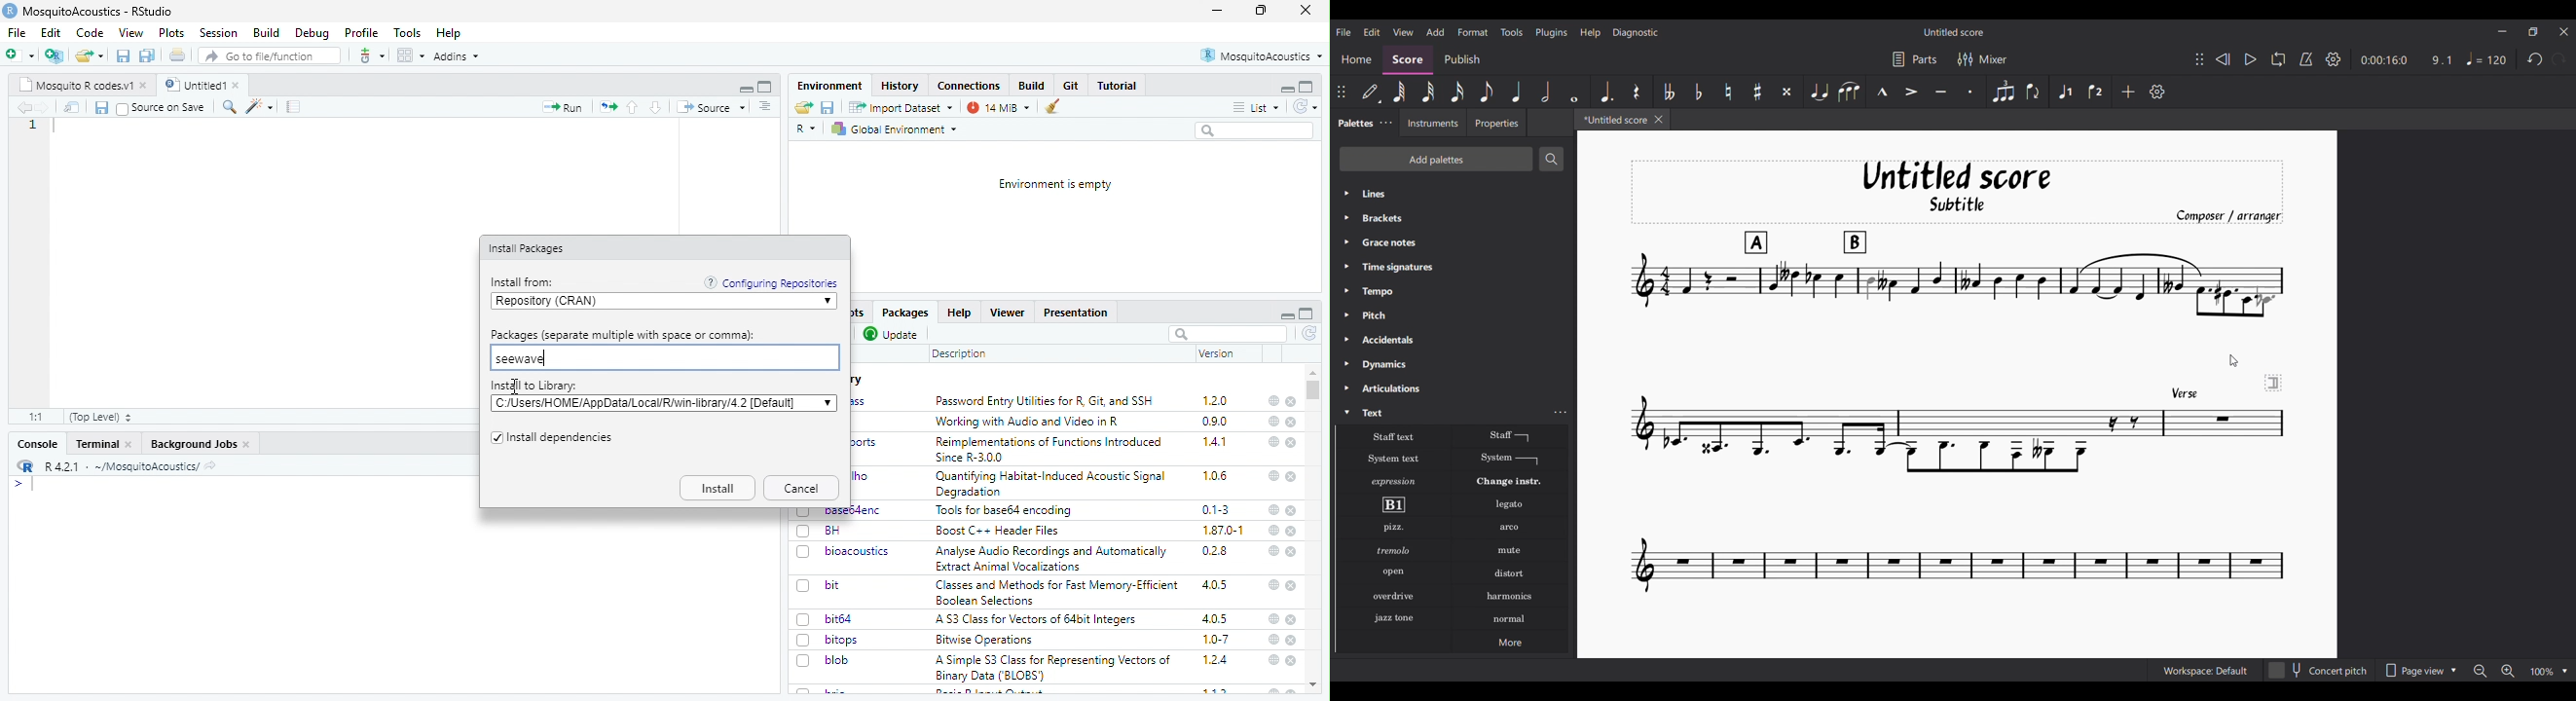 This screenshot has height=728, width=2576. I want to click on R42.1 - ~/MosquitoAcoustics/, so click(120, 466).